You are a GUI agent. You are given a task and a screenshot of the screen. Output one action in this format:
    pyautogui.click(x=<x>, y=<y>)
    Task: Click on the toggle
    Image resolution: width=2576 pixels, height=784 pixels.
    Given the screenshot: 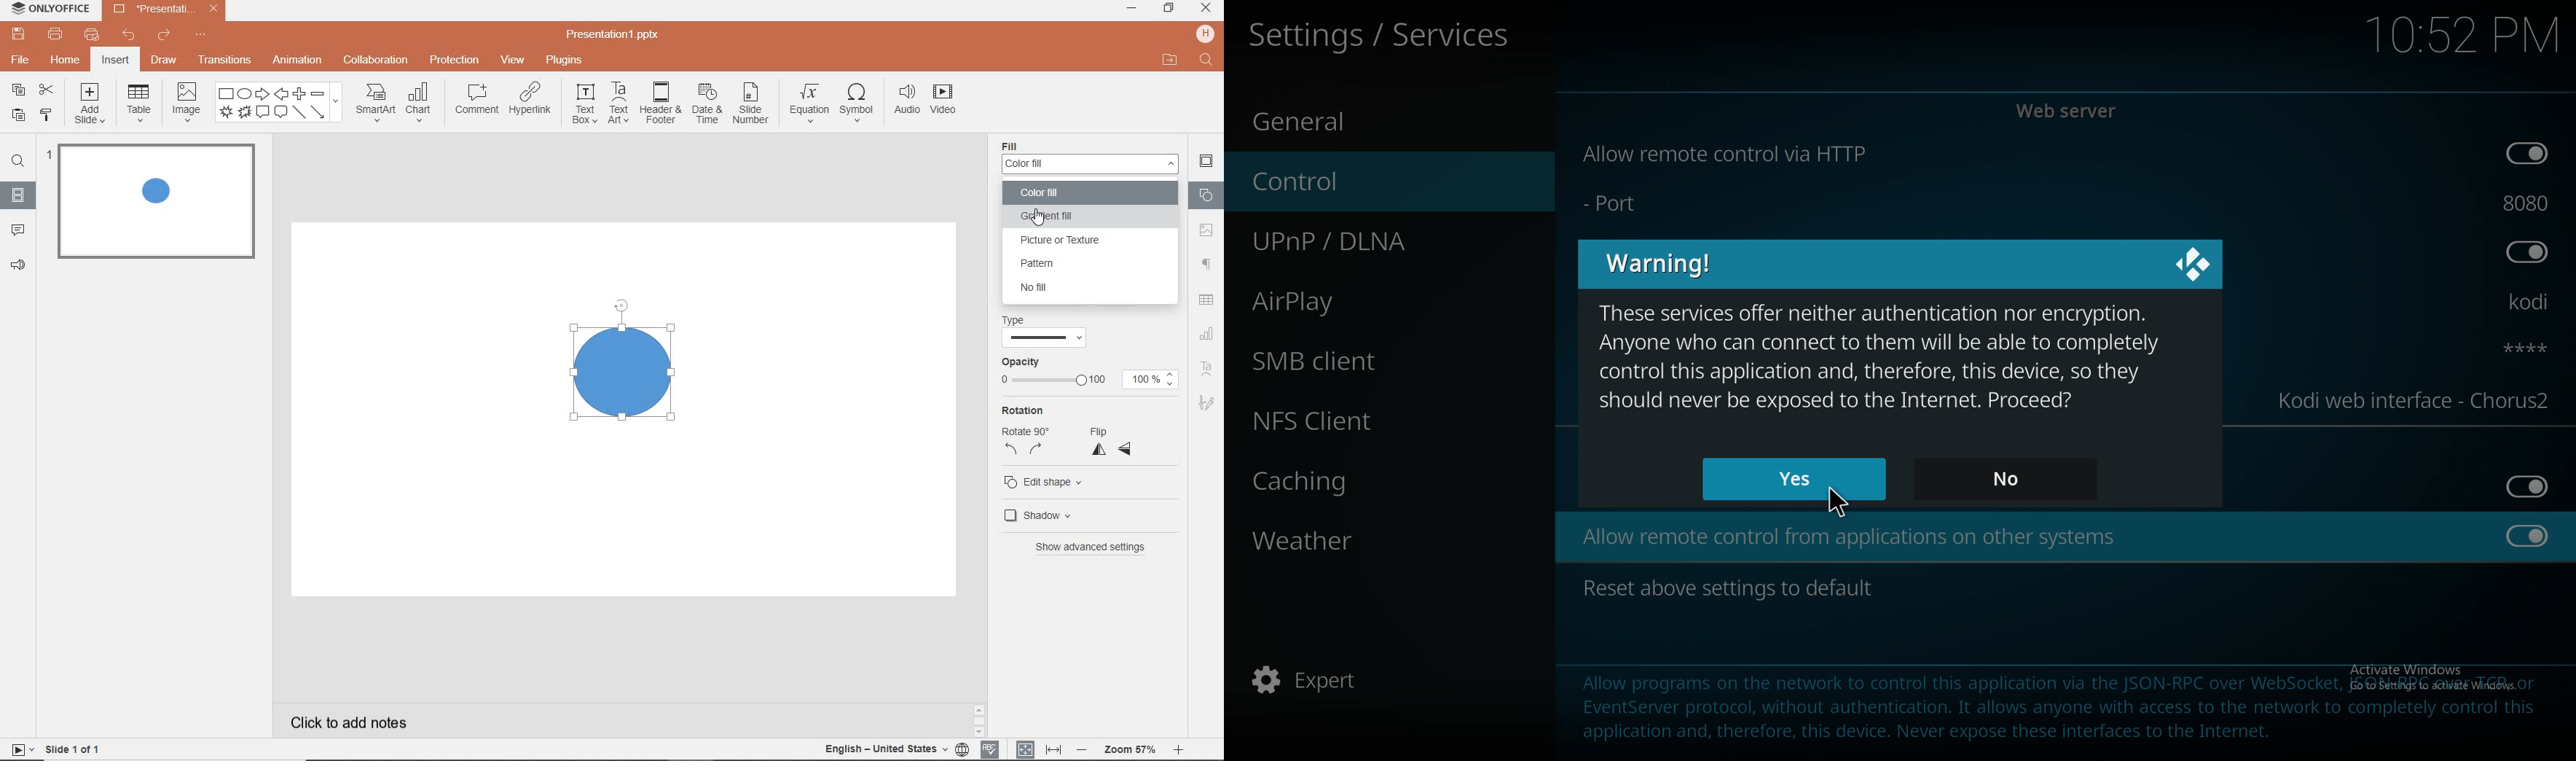 What is the action you would take?
    pyautogui.click(x=2528, y=487)
    